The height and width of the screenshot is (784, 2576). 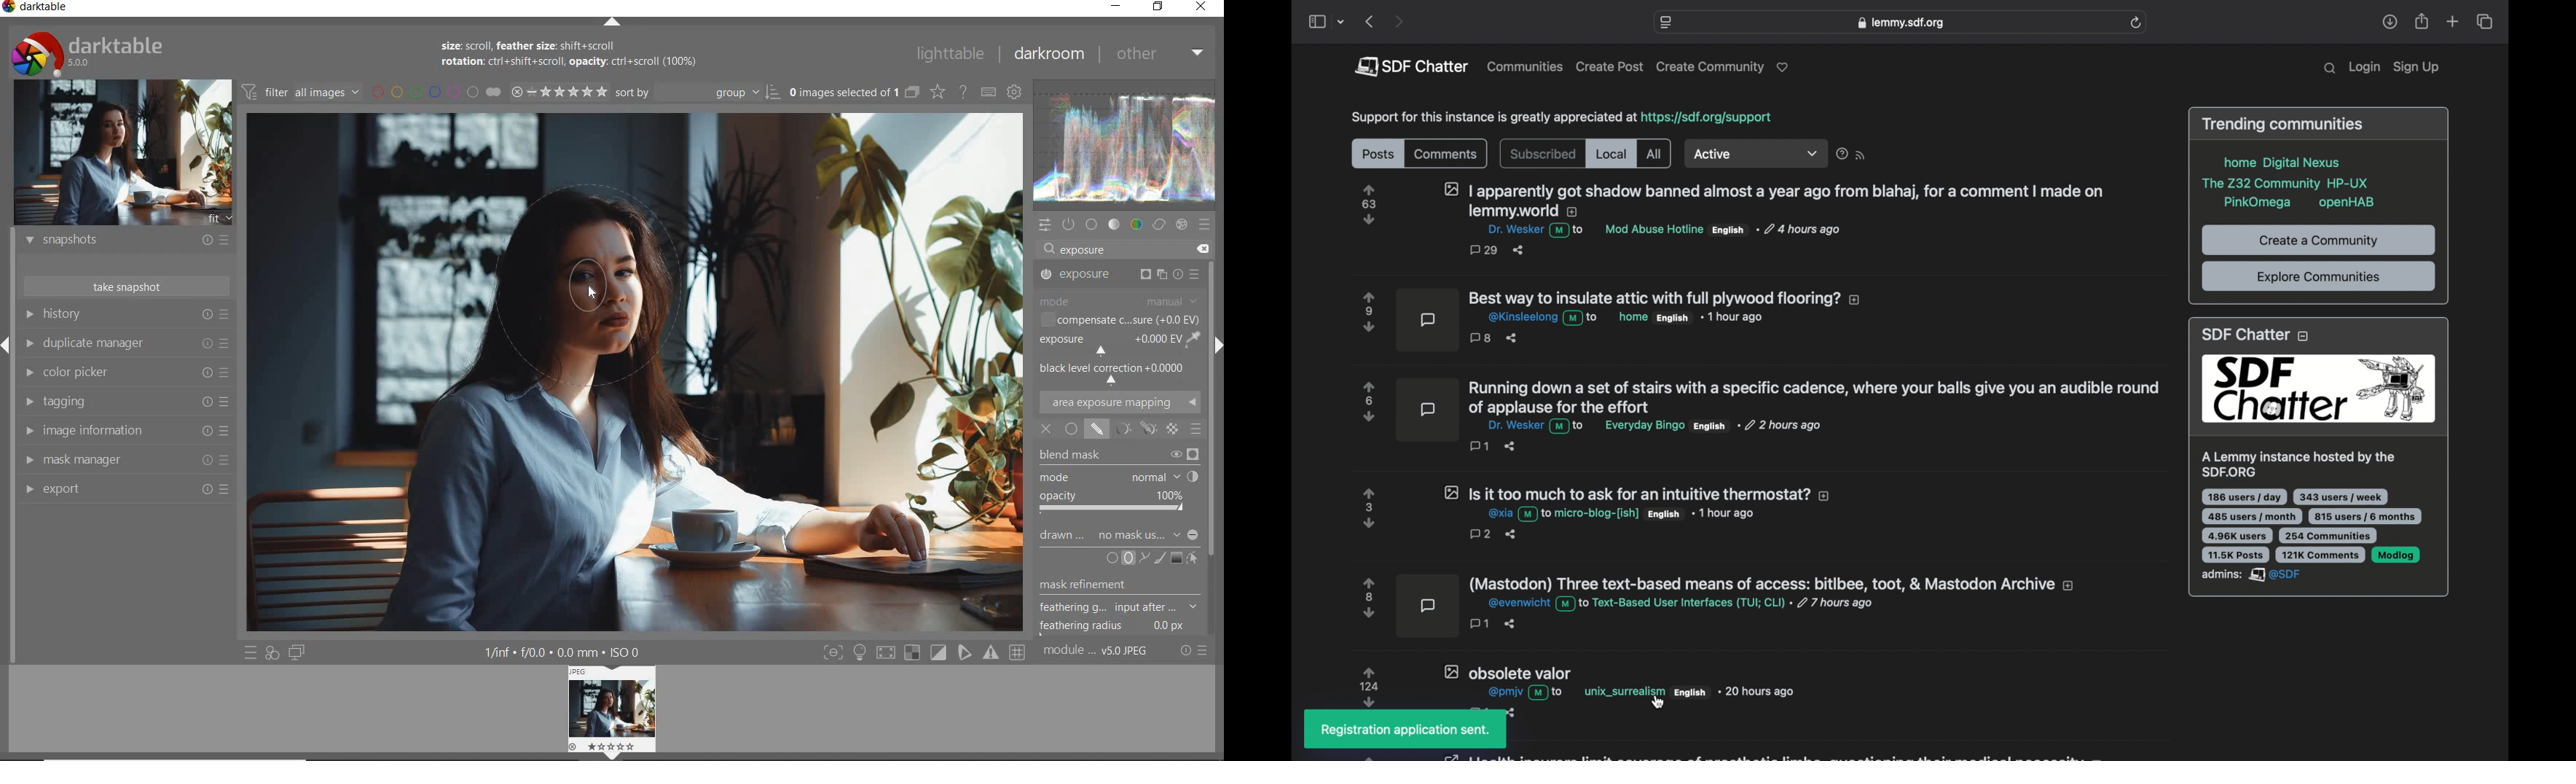 I want to click on subscribed, so click(x=1542, y=154).